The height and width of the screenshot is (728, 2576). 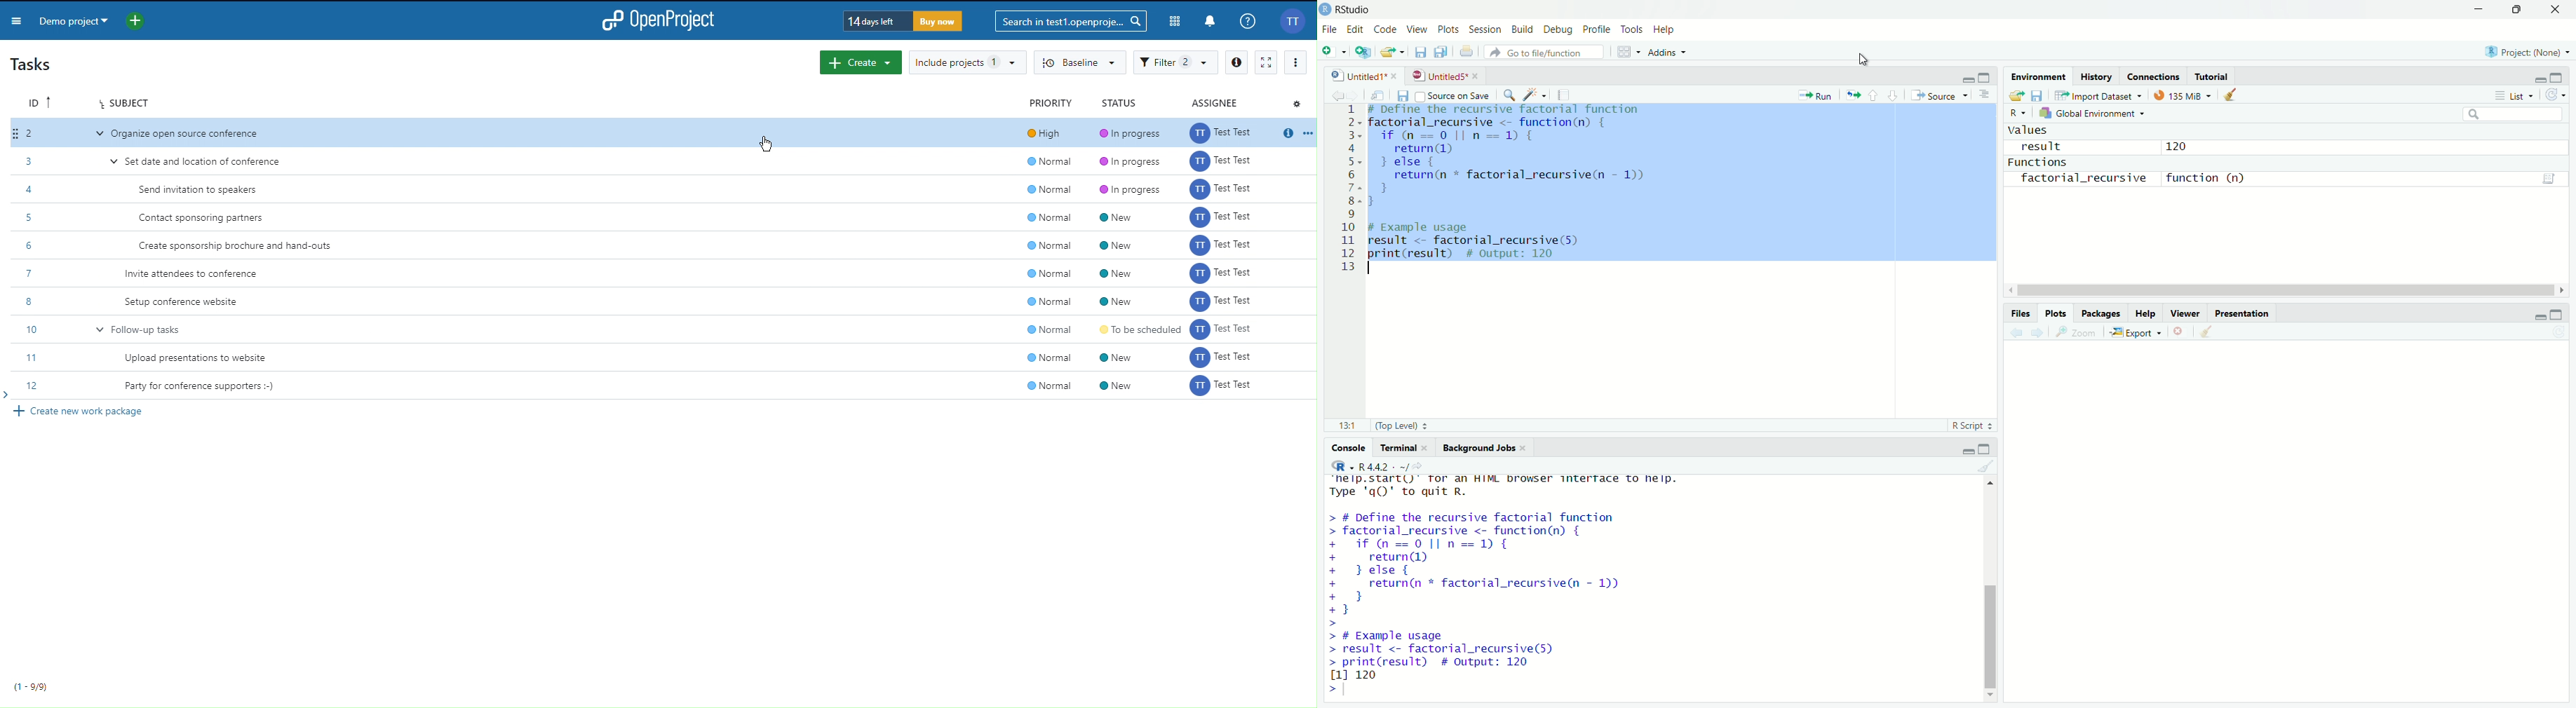 What do you see at coordinates (1349, 449) in the screenshot?
I see `Console` at bounding box center [1349, 449].